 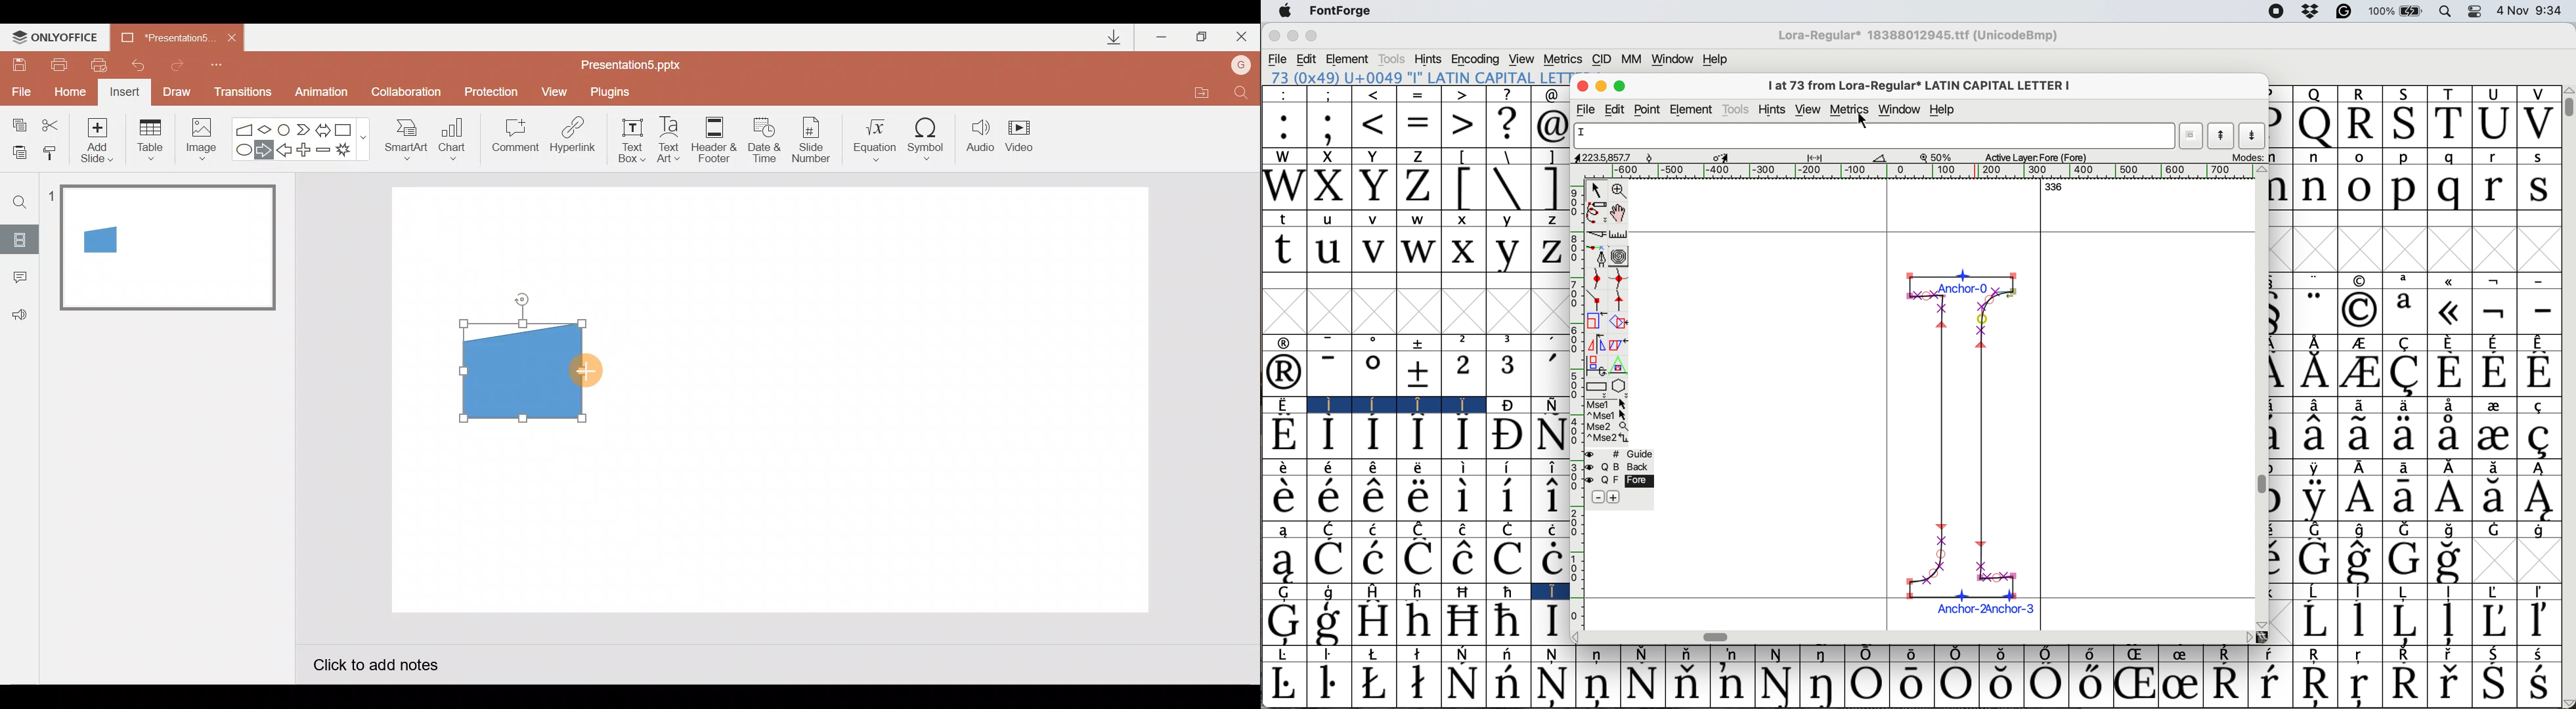 What do you see at coordinates (2541, 278) in the screenshot?
I see `-` at bounding box center [2541, 278].